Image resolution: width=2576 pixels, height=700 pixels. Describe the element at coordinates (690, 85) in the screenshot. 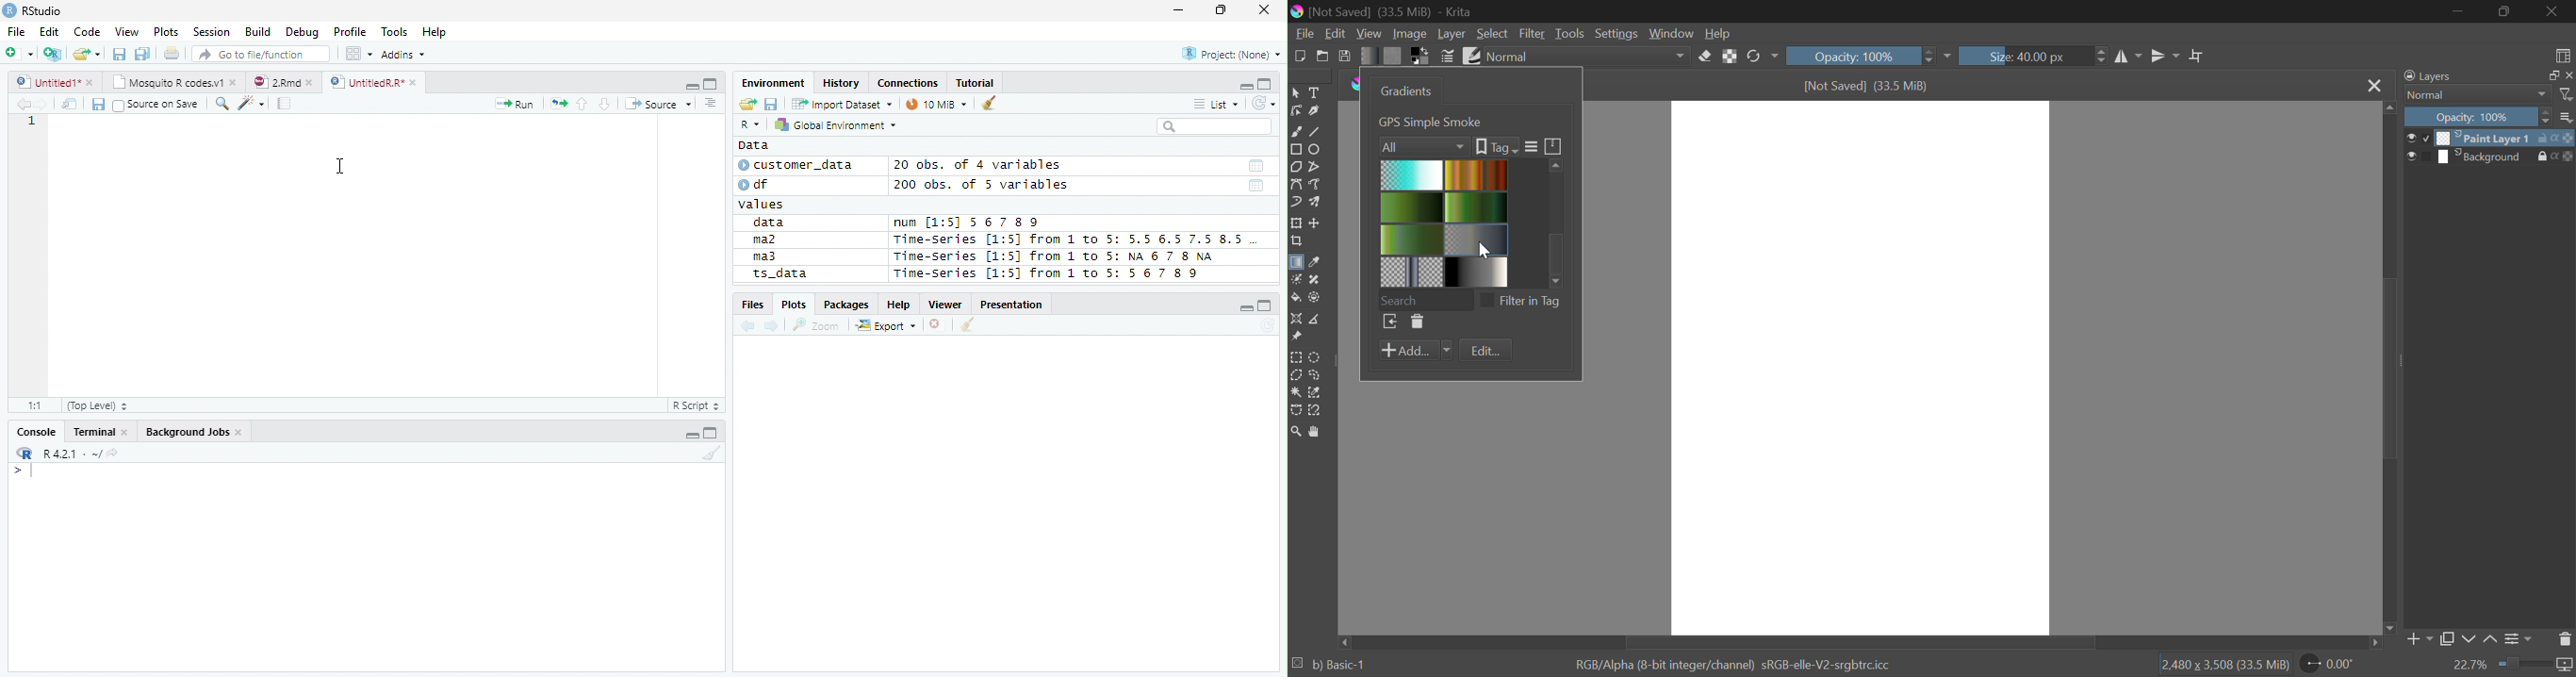

I see `Minimize` at that location.